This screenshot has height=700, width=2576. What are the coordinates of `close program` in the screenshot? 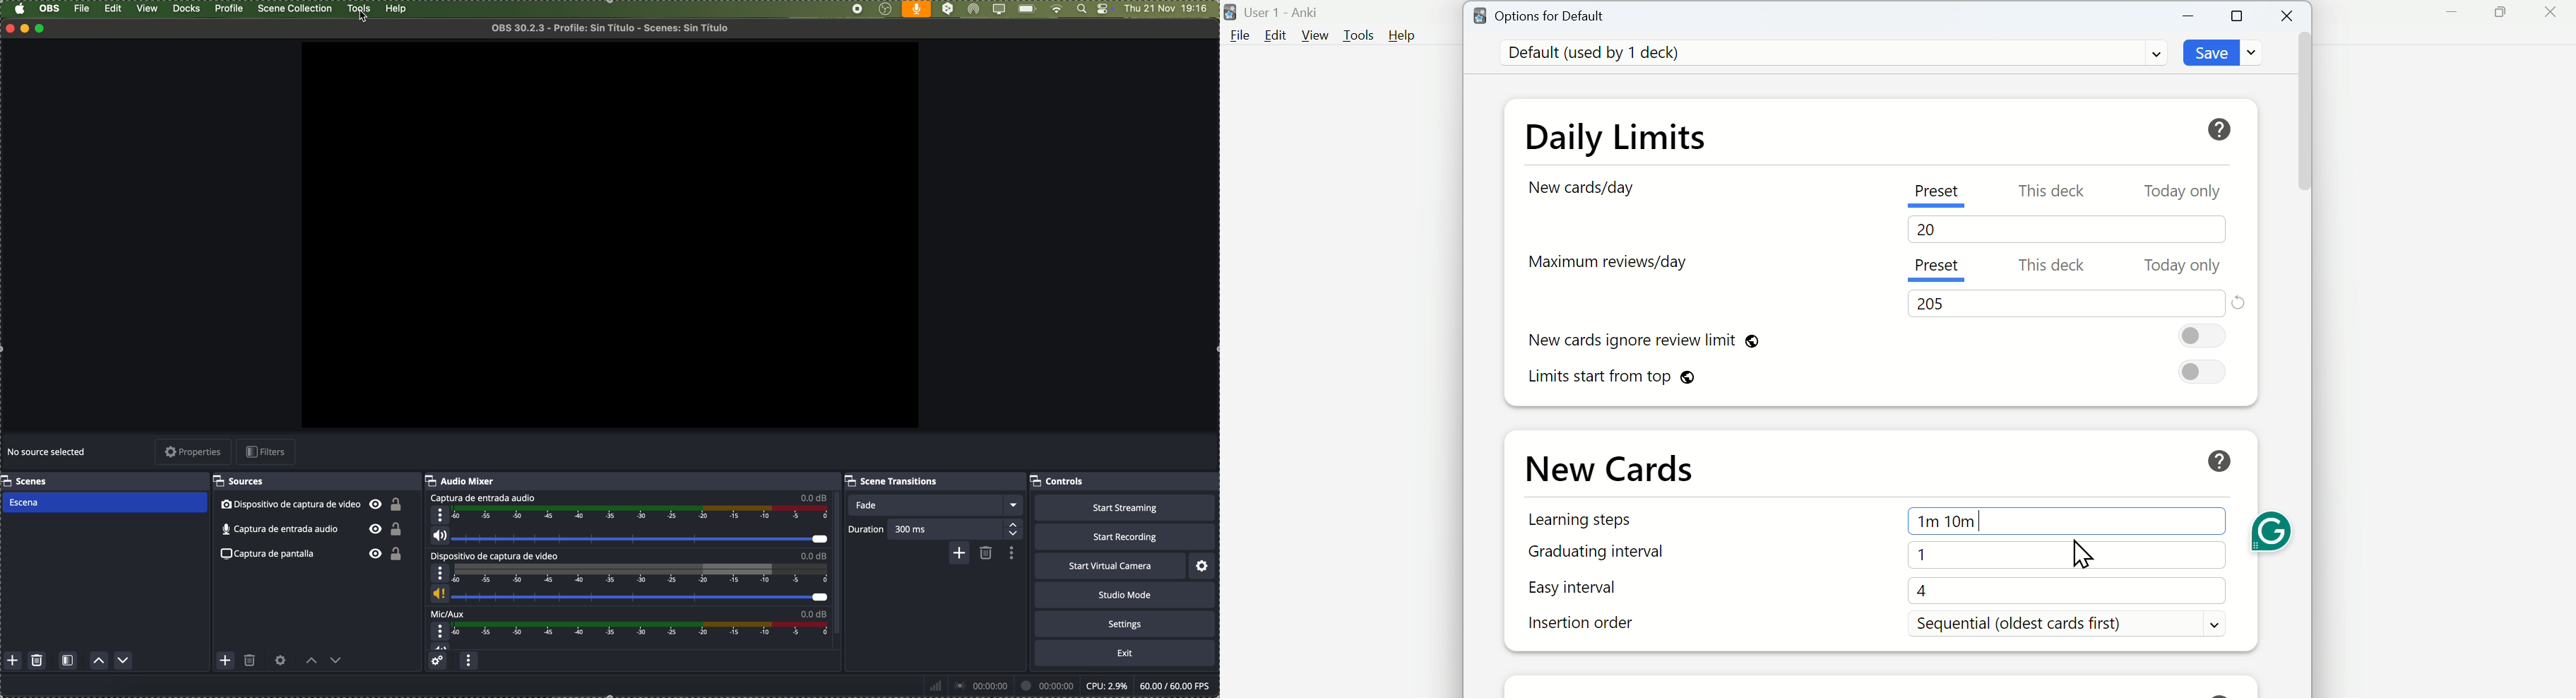 It's located at (8, 28).